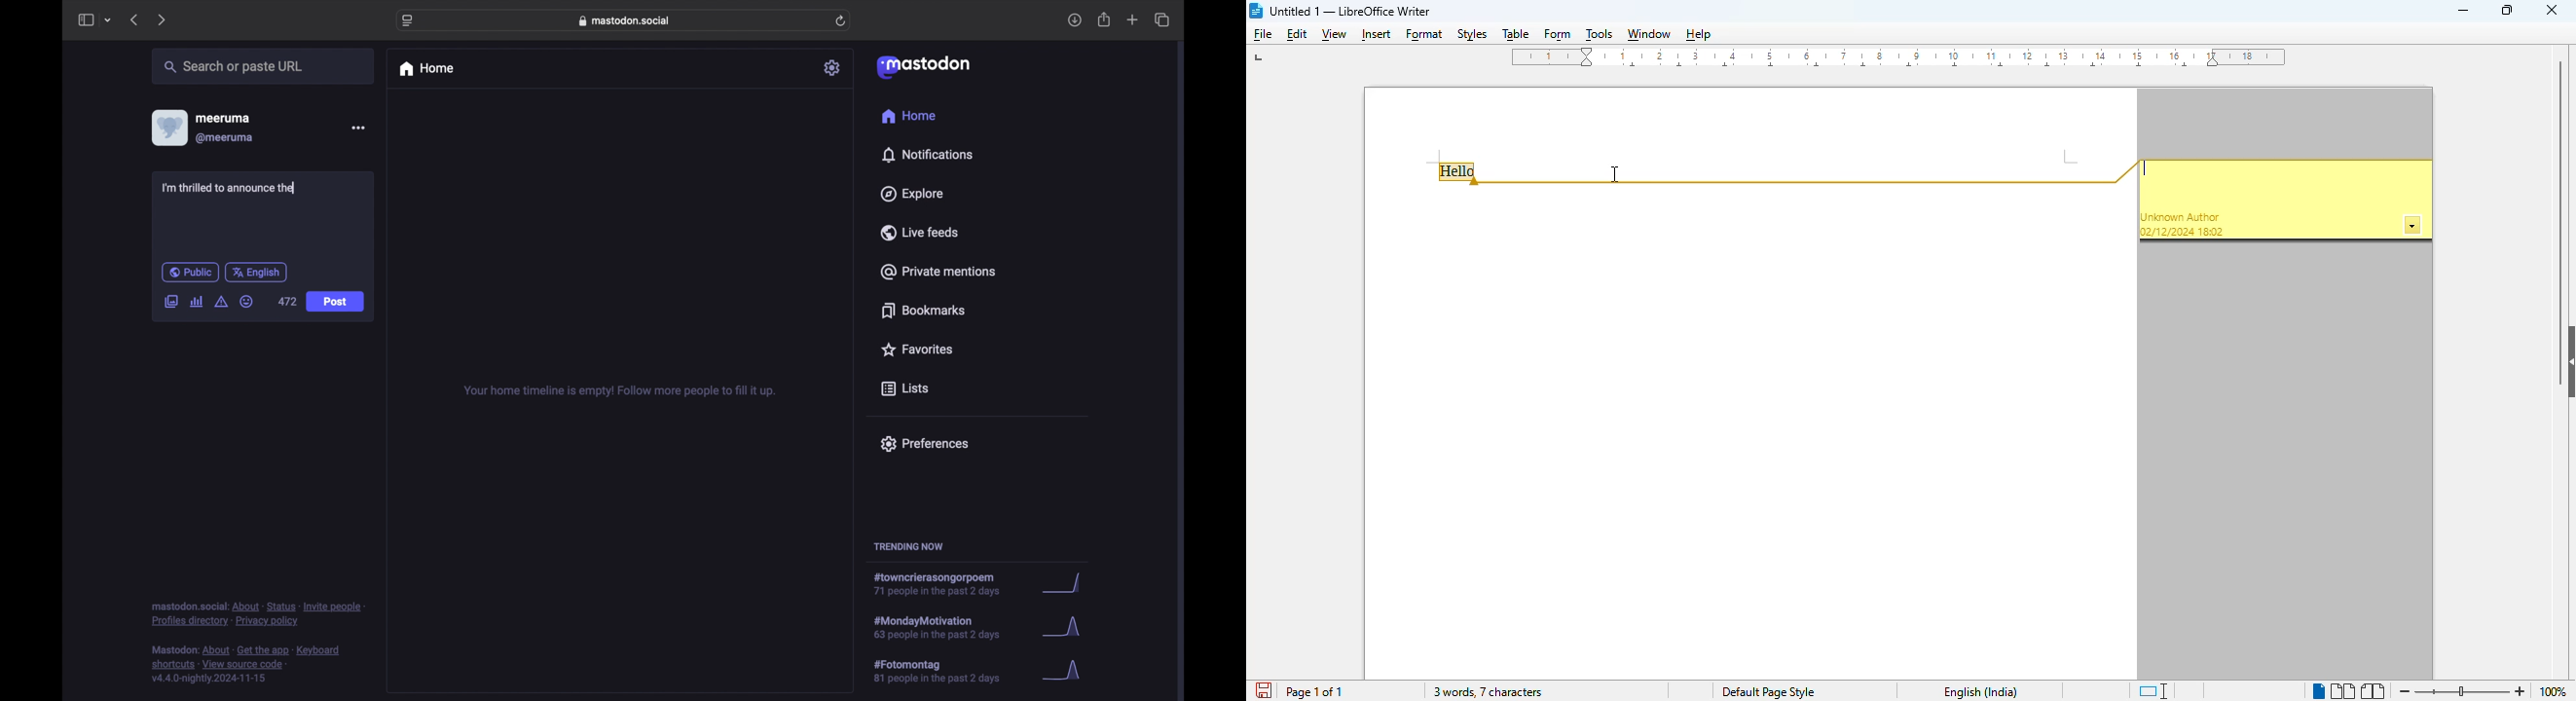 This screenshot has height=728, width=2576. I want to click on emoji, so click(246, 301).